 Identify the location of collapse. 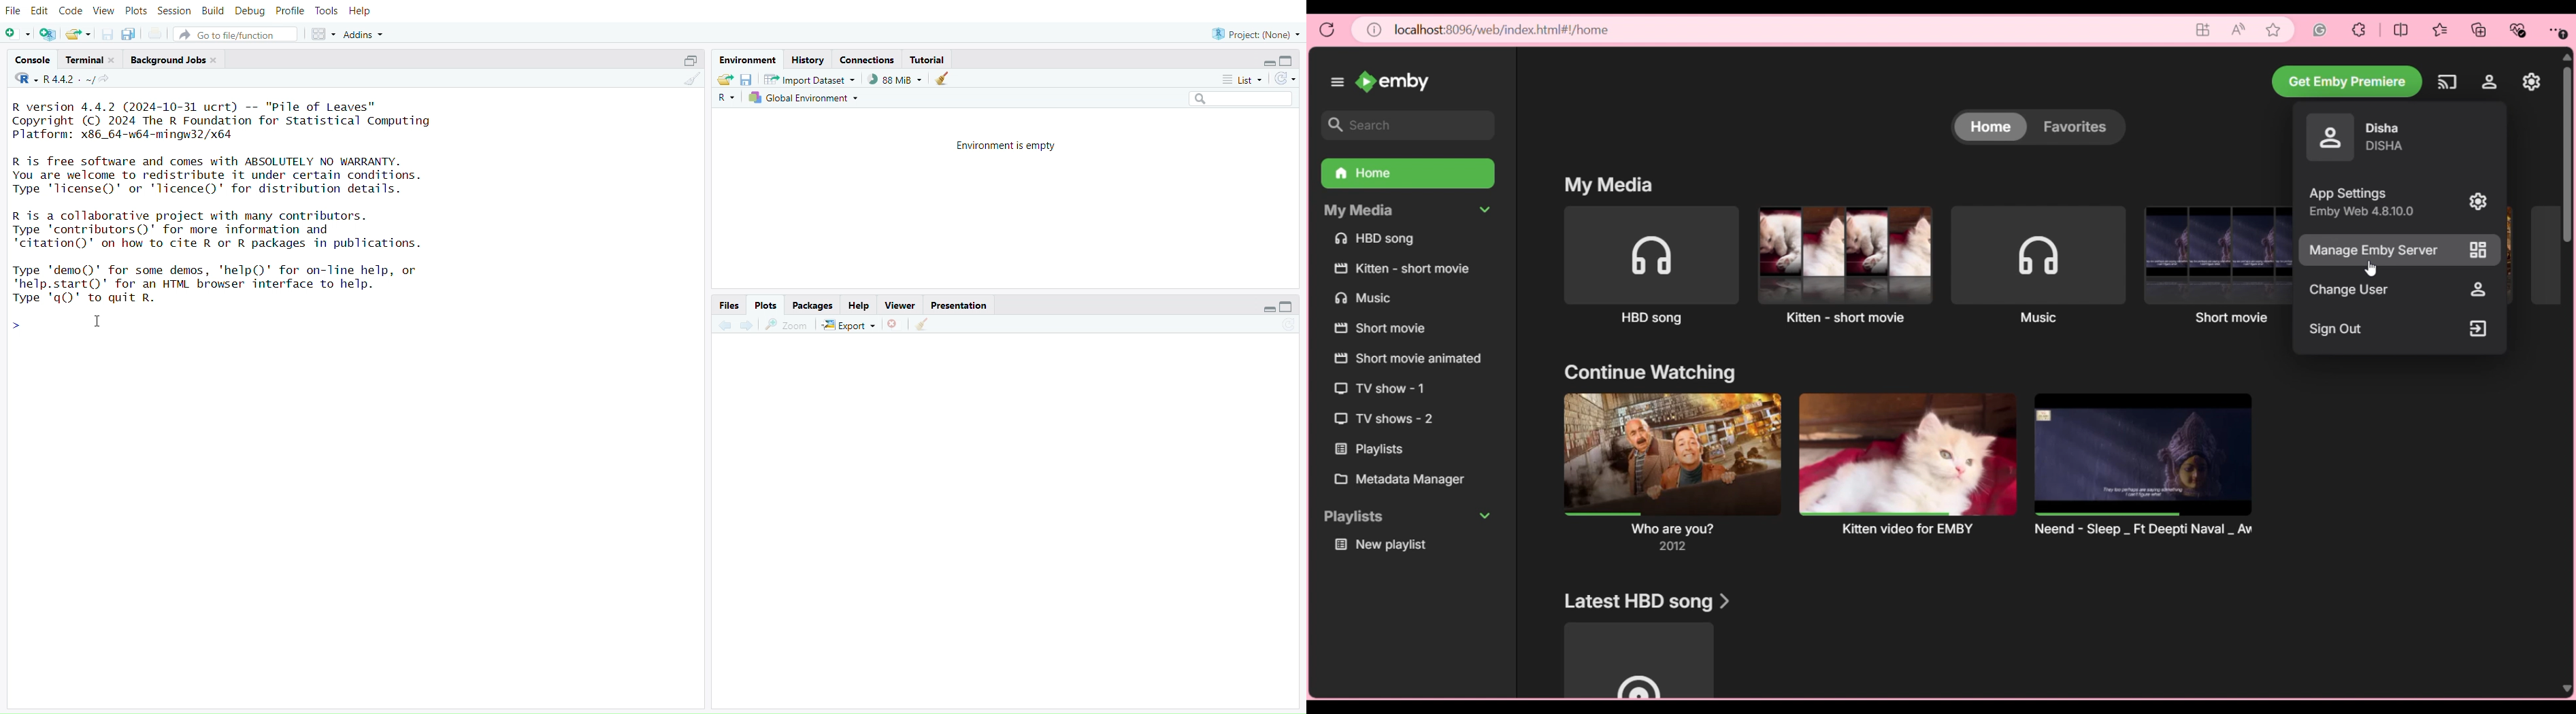
(1289, 61).